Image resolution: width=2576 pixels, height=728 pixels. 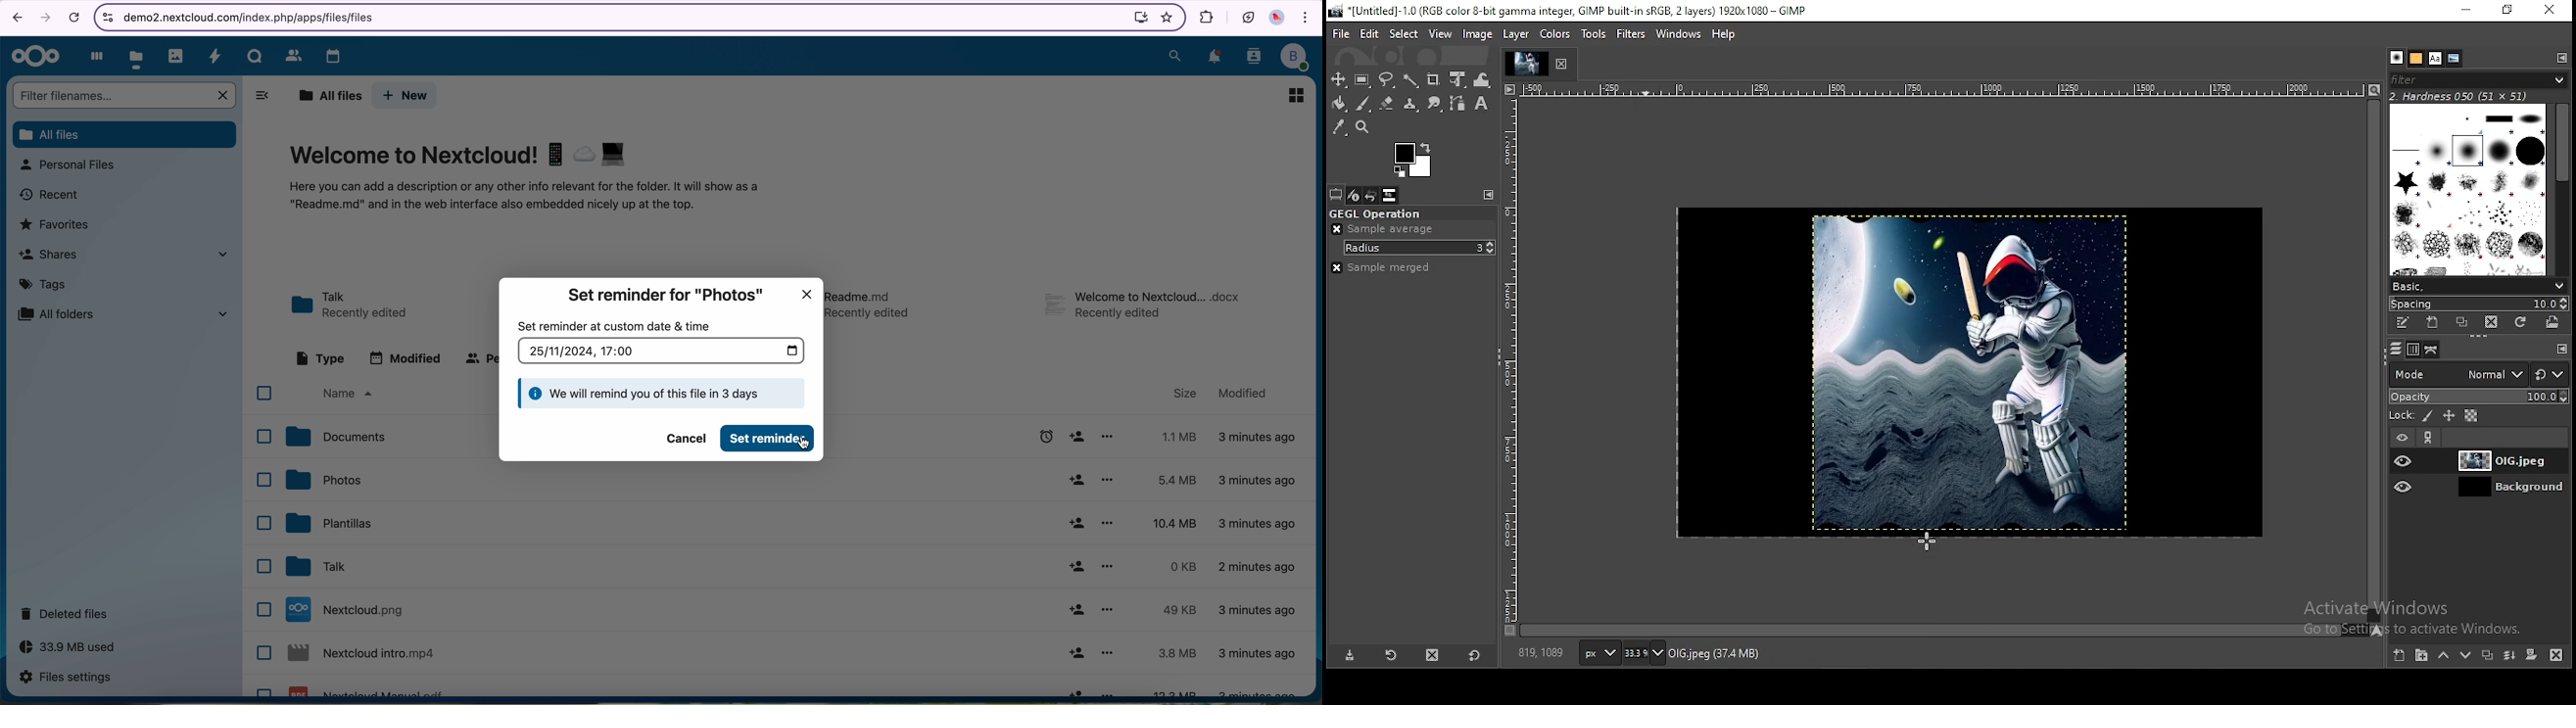 What do you see at coordinates (129, 257) in the screenshot?
I see `shares` at bounding box center [129, 257].